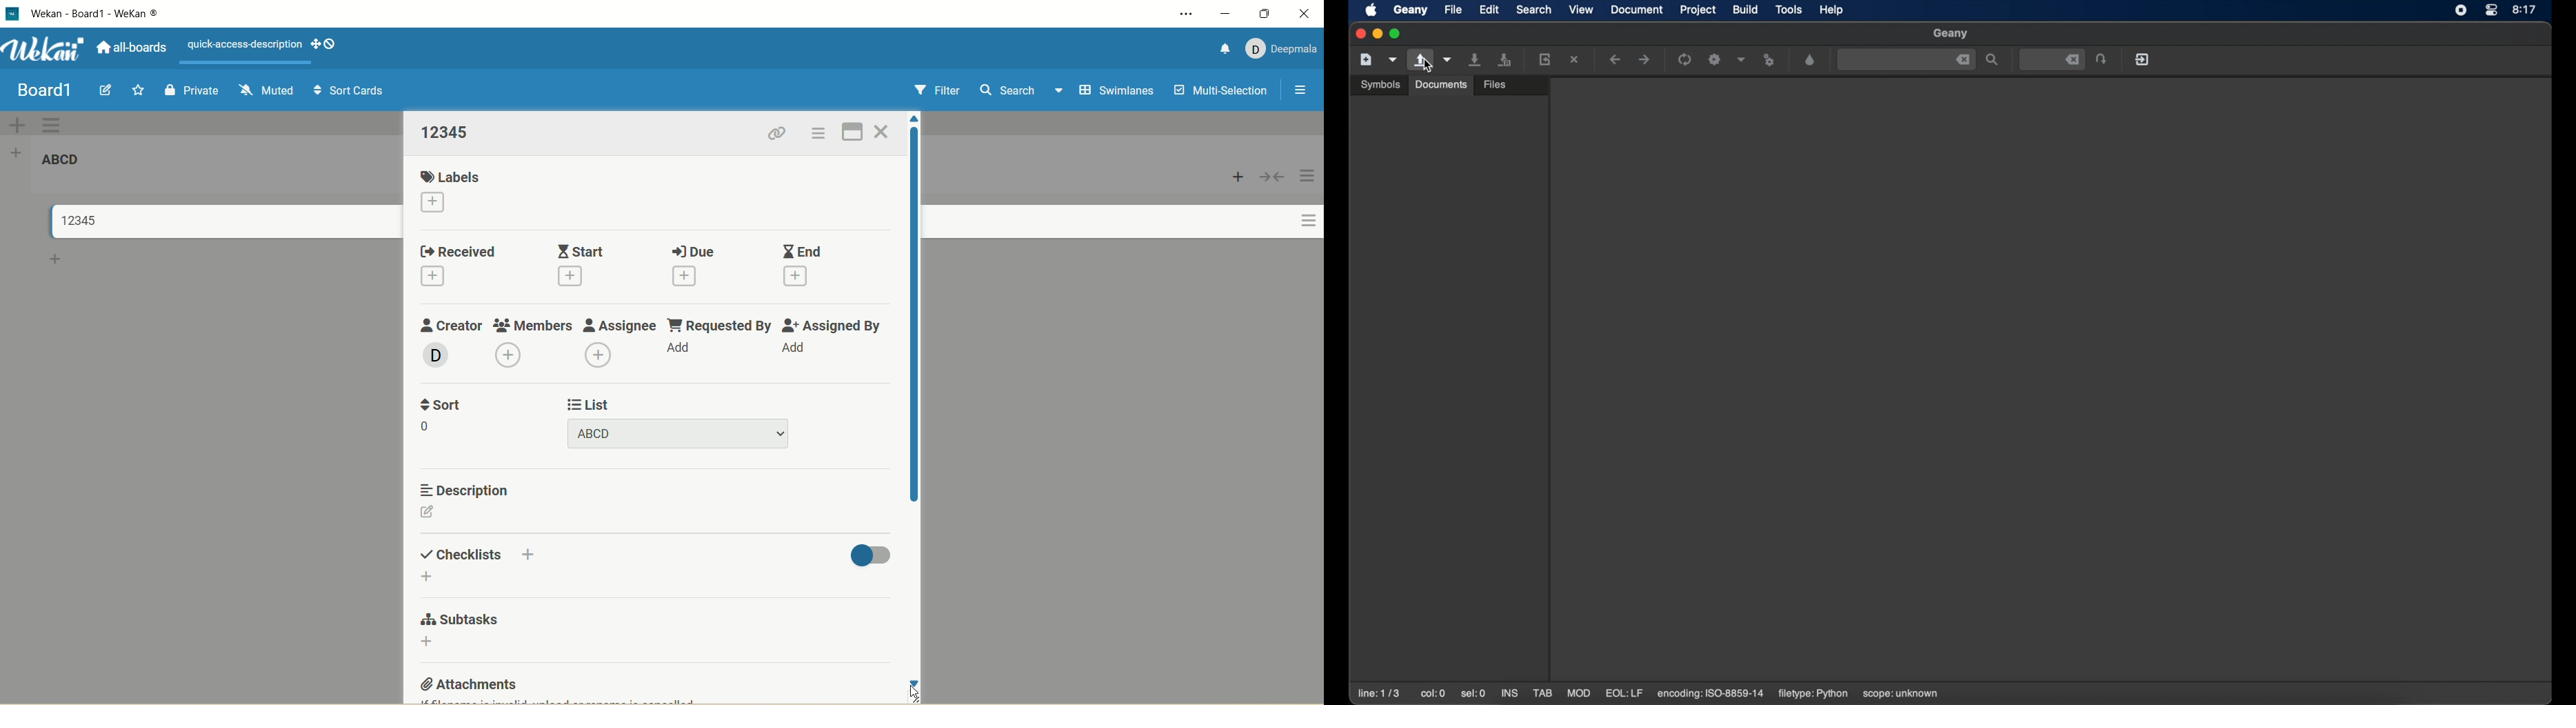 Image resolution: width=2576 pixels, height=728 pixels. I want to click on add, so click(598, 355).